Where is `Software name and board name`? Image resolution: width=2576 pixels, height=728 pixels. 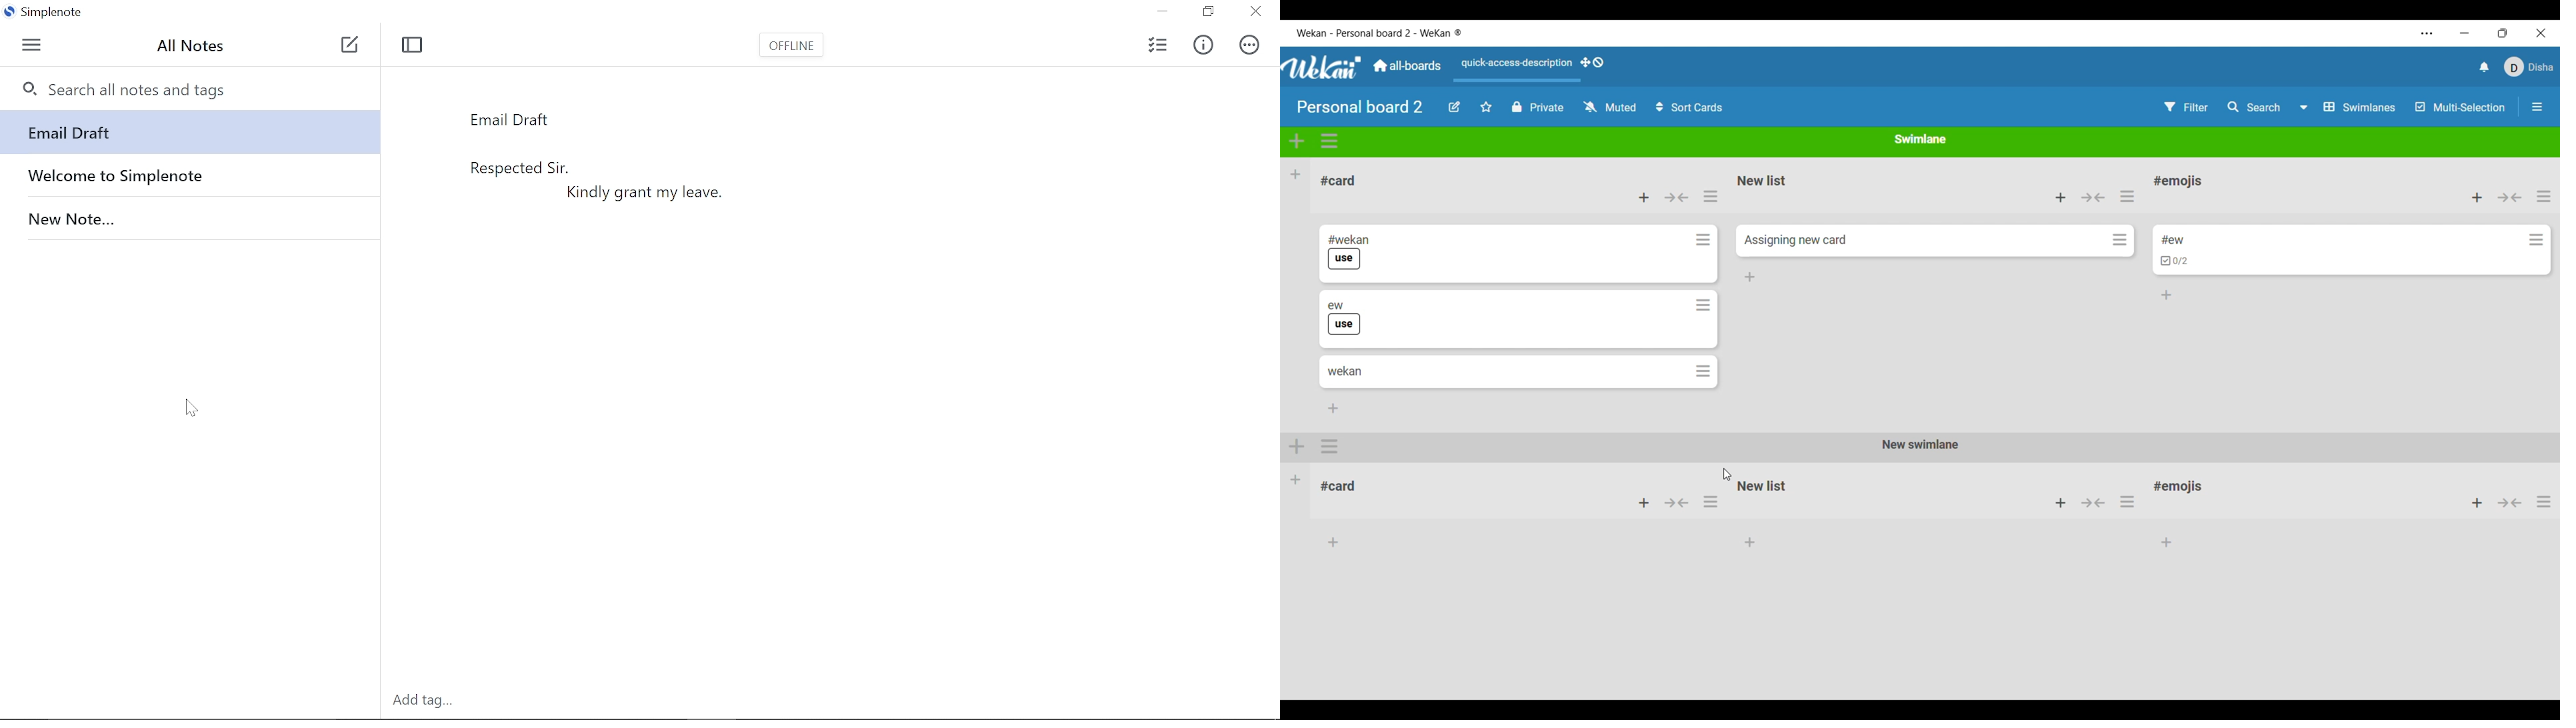 Software name and board name is located at coordinates (1379, 33).